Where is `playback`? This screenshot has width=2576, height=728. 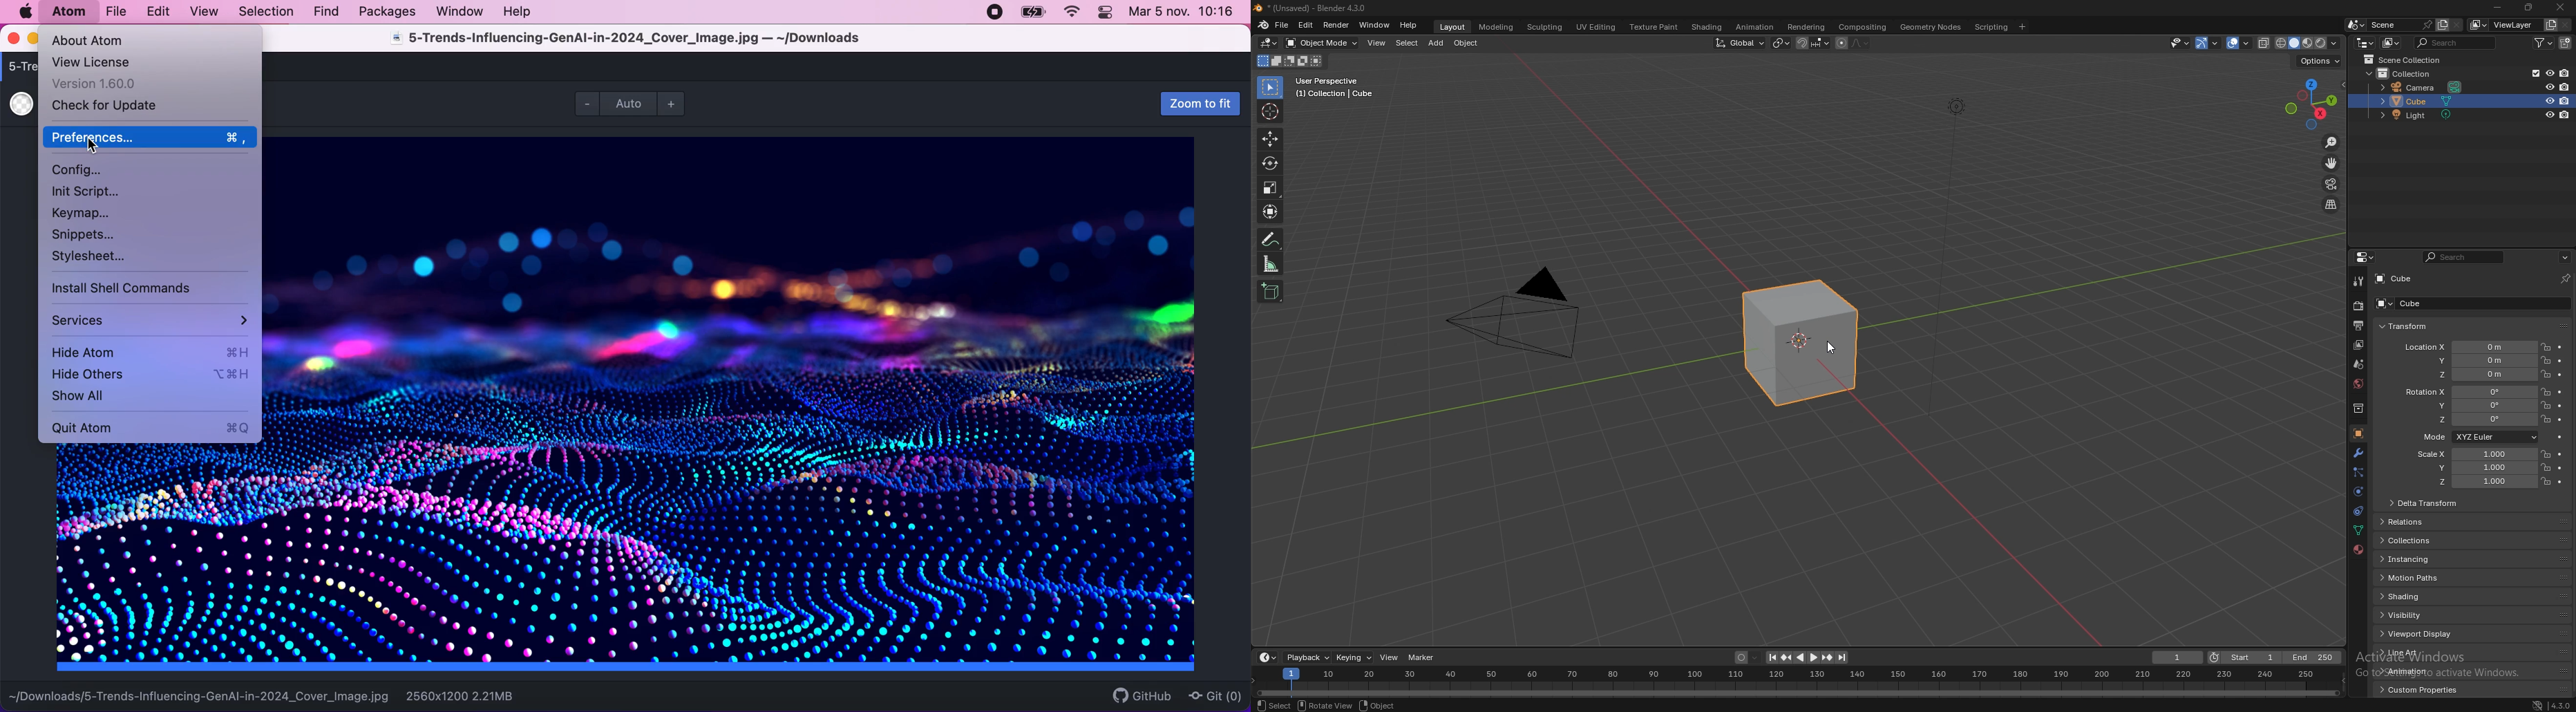
playback is located at coordinates (1307, 657).